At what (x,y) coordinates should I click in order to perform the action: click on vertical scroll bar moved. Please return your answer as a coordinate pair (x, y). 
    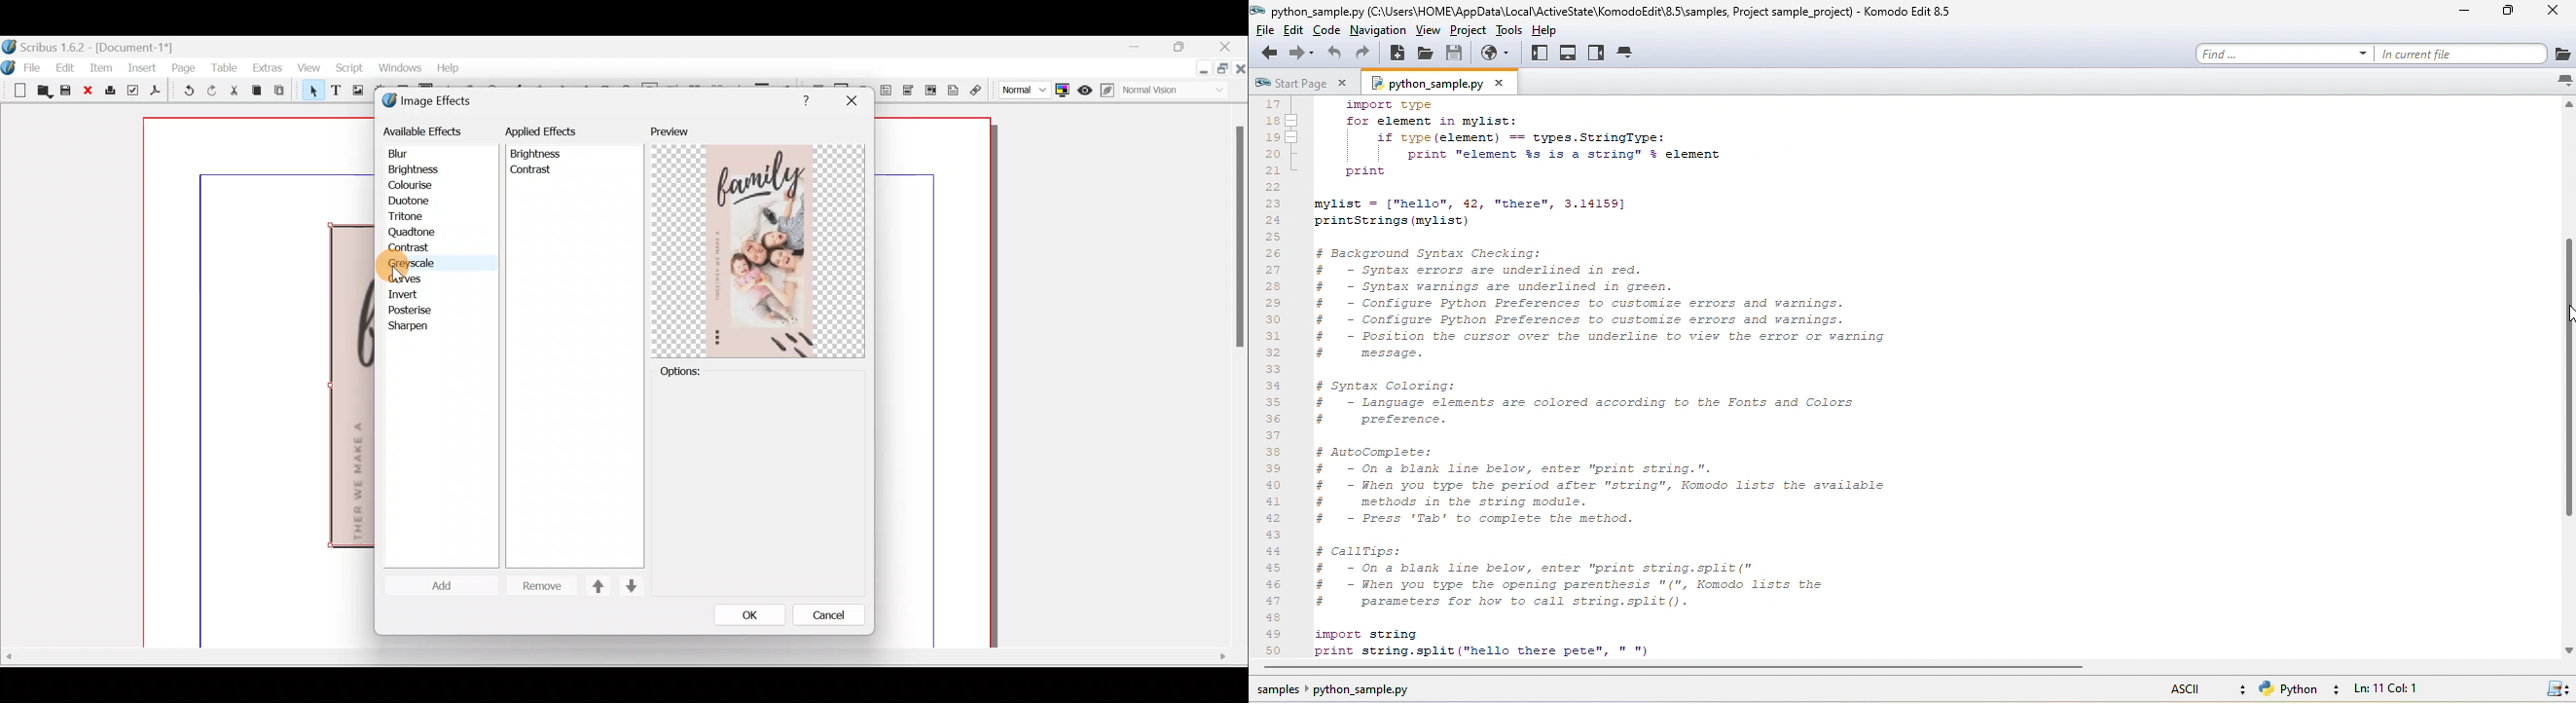
    Looking at the image, I should click on (2567, 377).